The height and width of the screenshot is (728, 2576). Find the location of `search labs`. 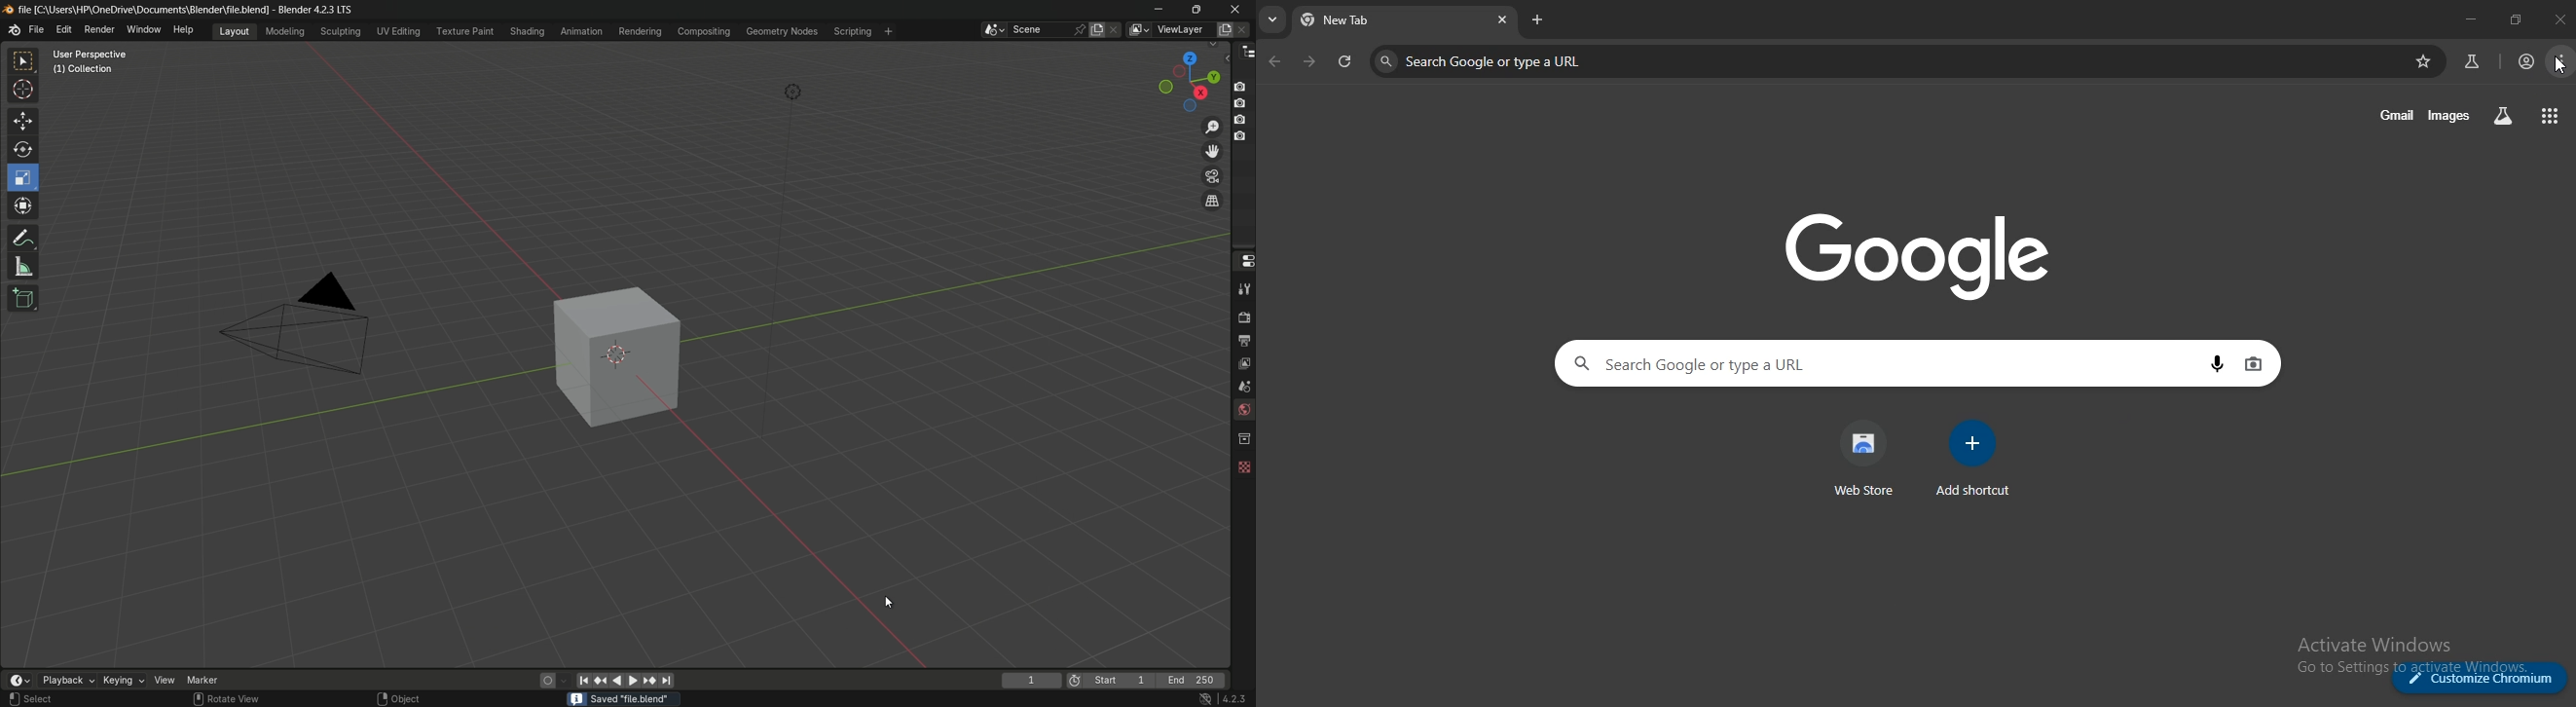

search labs is located at coordinates (2503, 115).